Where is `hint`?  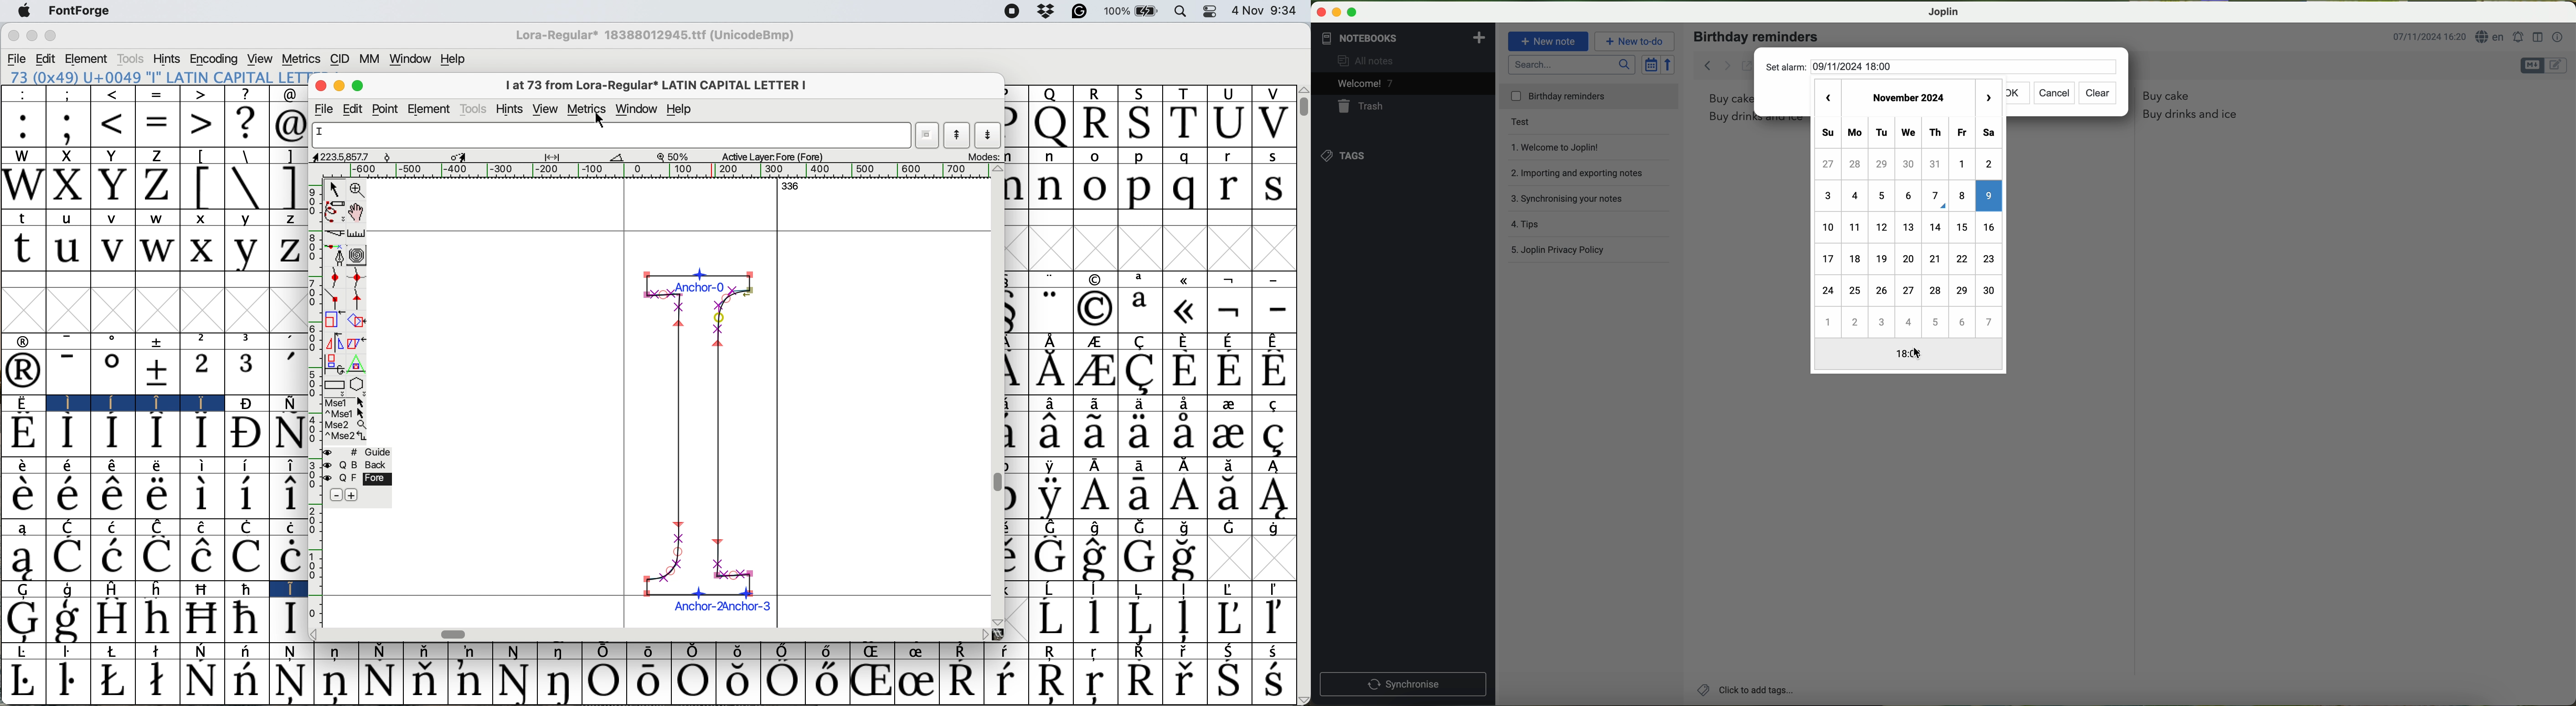
hint is located at coordinates (510, 109).